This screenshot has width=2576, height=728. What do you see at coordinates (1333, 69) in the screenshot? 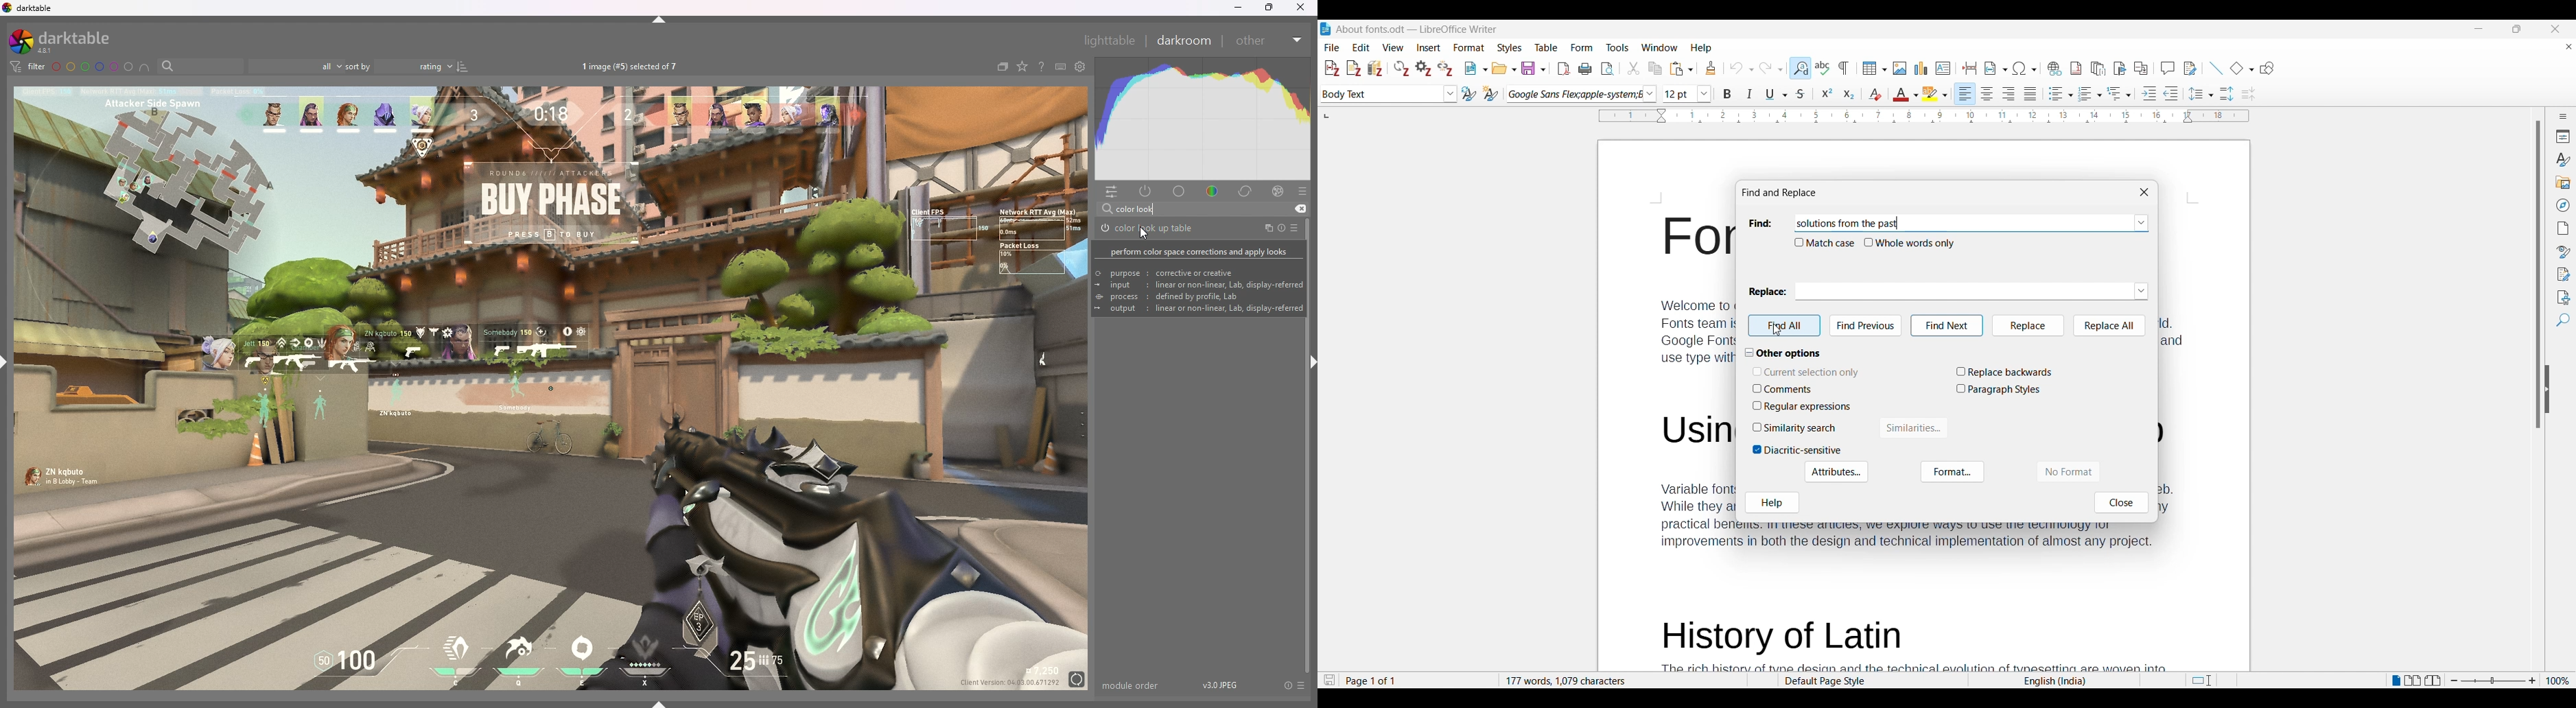
I see `Add/Edit citations` at bounding box center [1333, 69].